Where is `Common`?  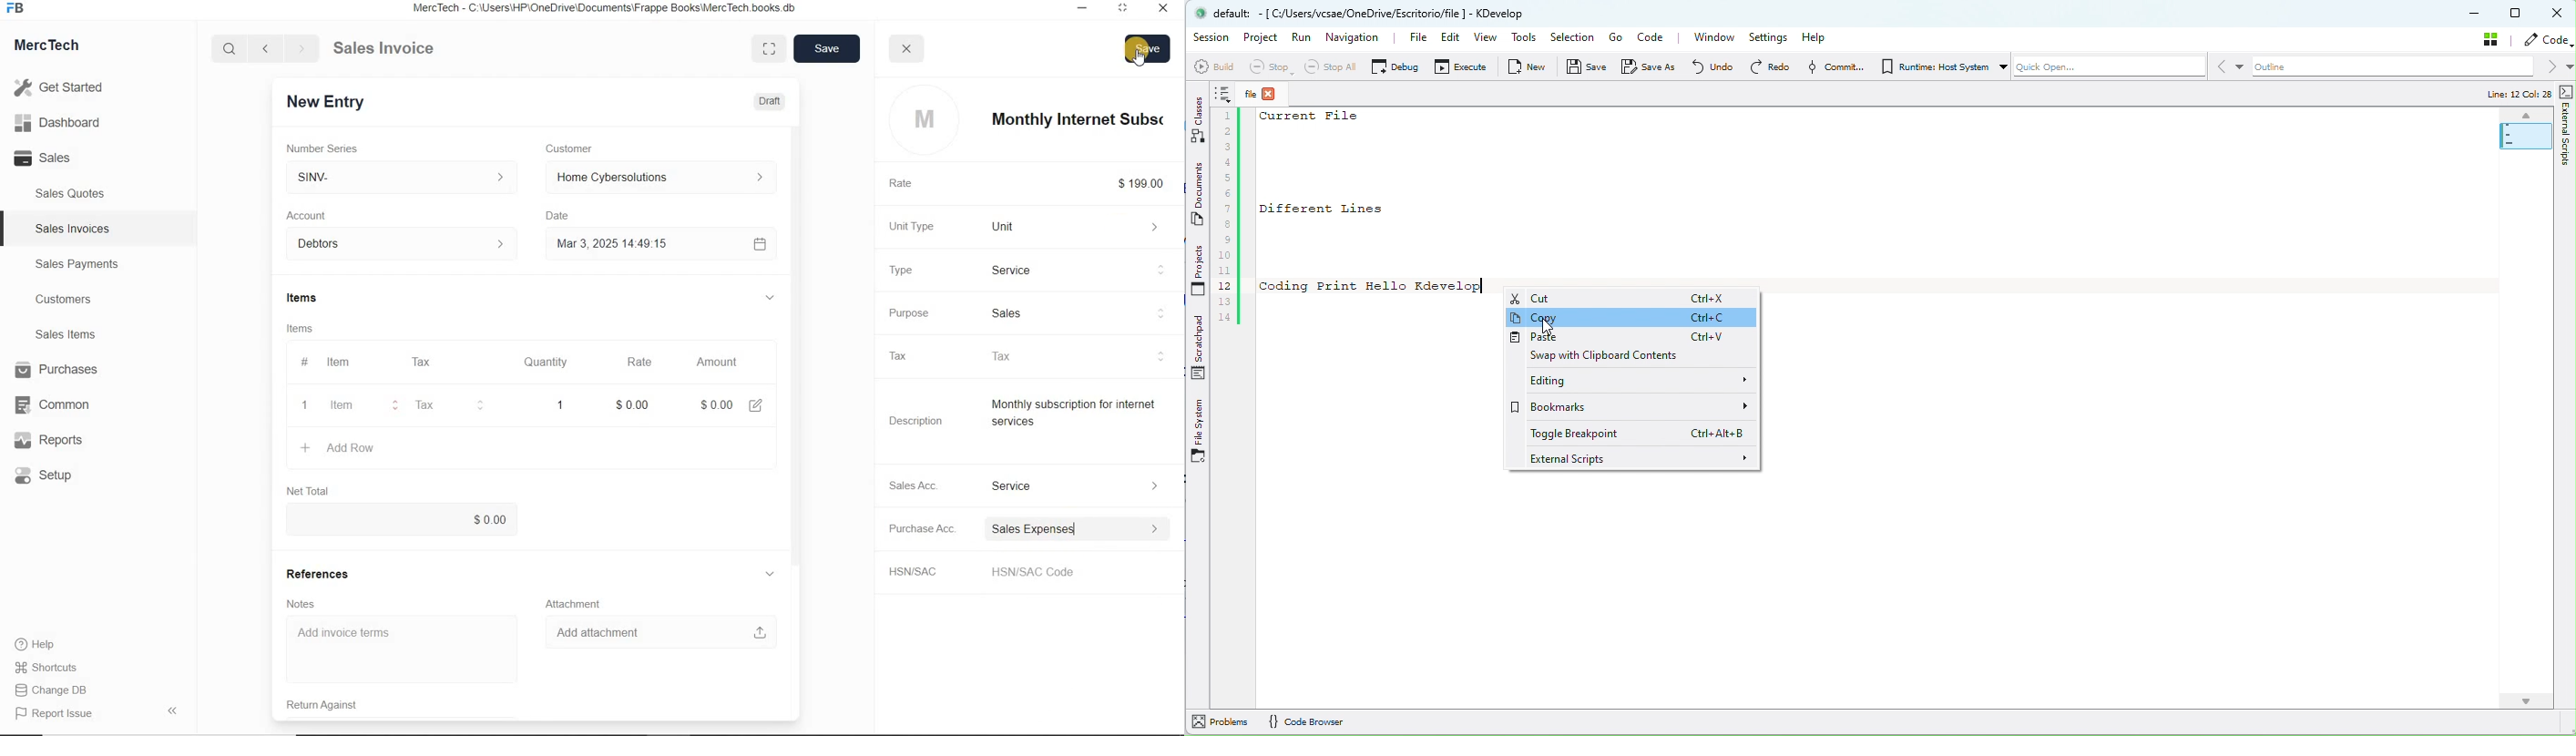 Common is located at coordinates (59, 404).